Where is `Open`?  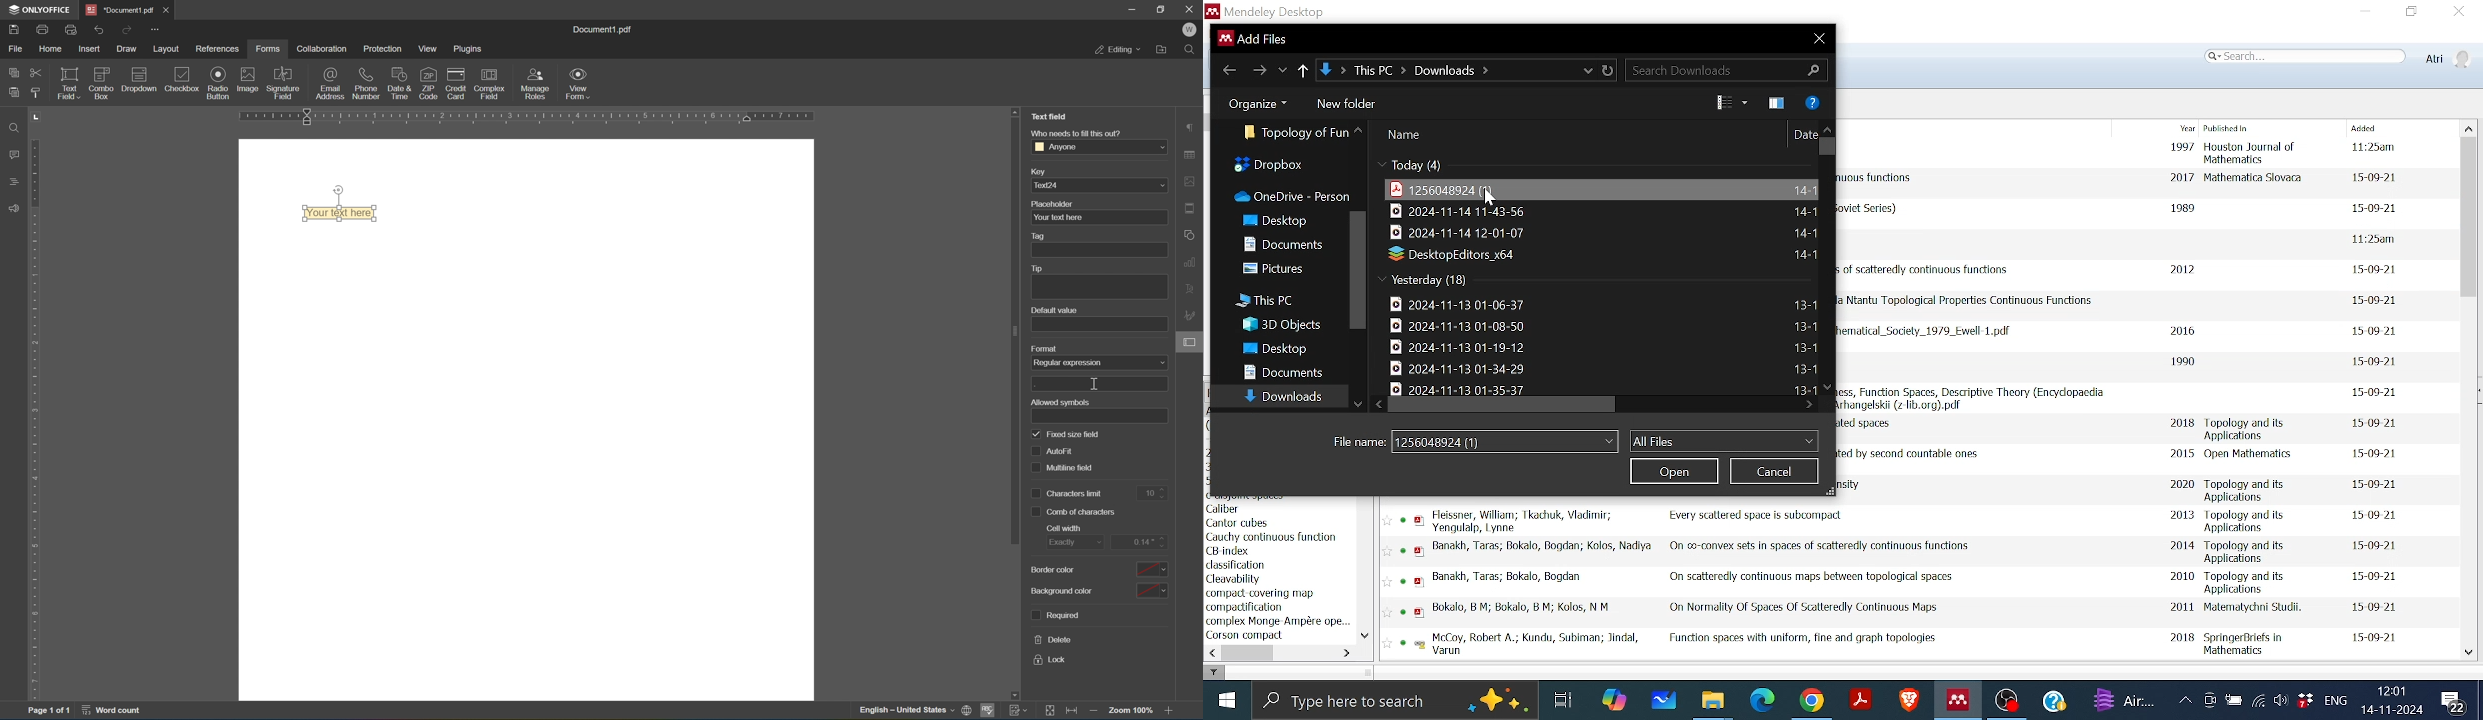
Open is located at coordinates (1674, 470).